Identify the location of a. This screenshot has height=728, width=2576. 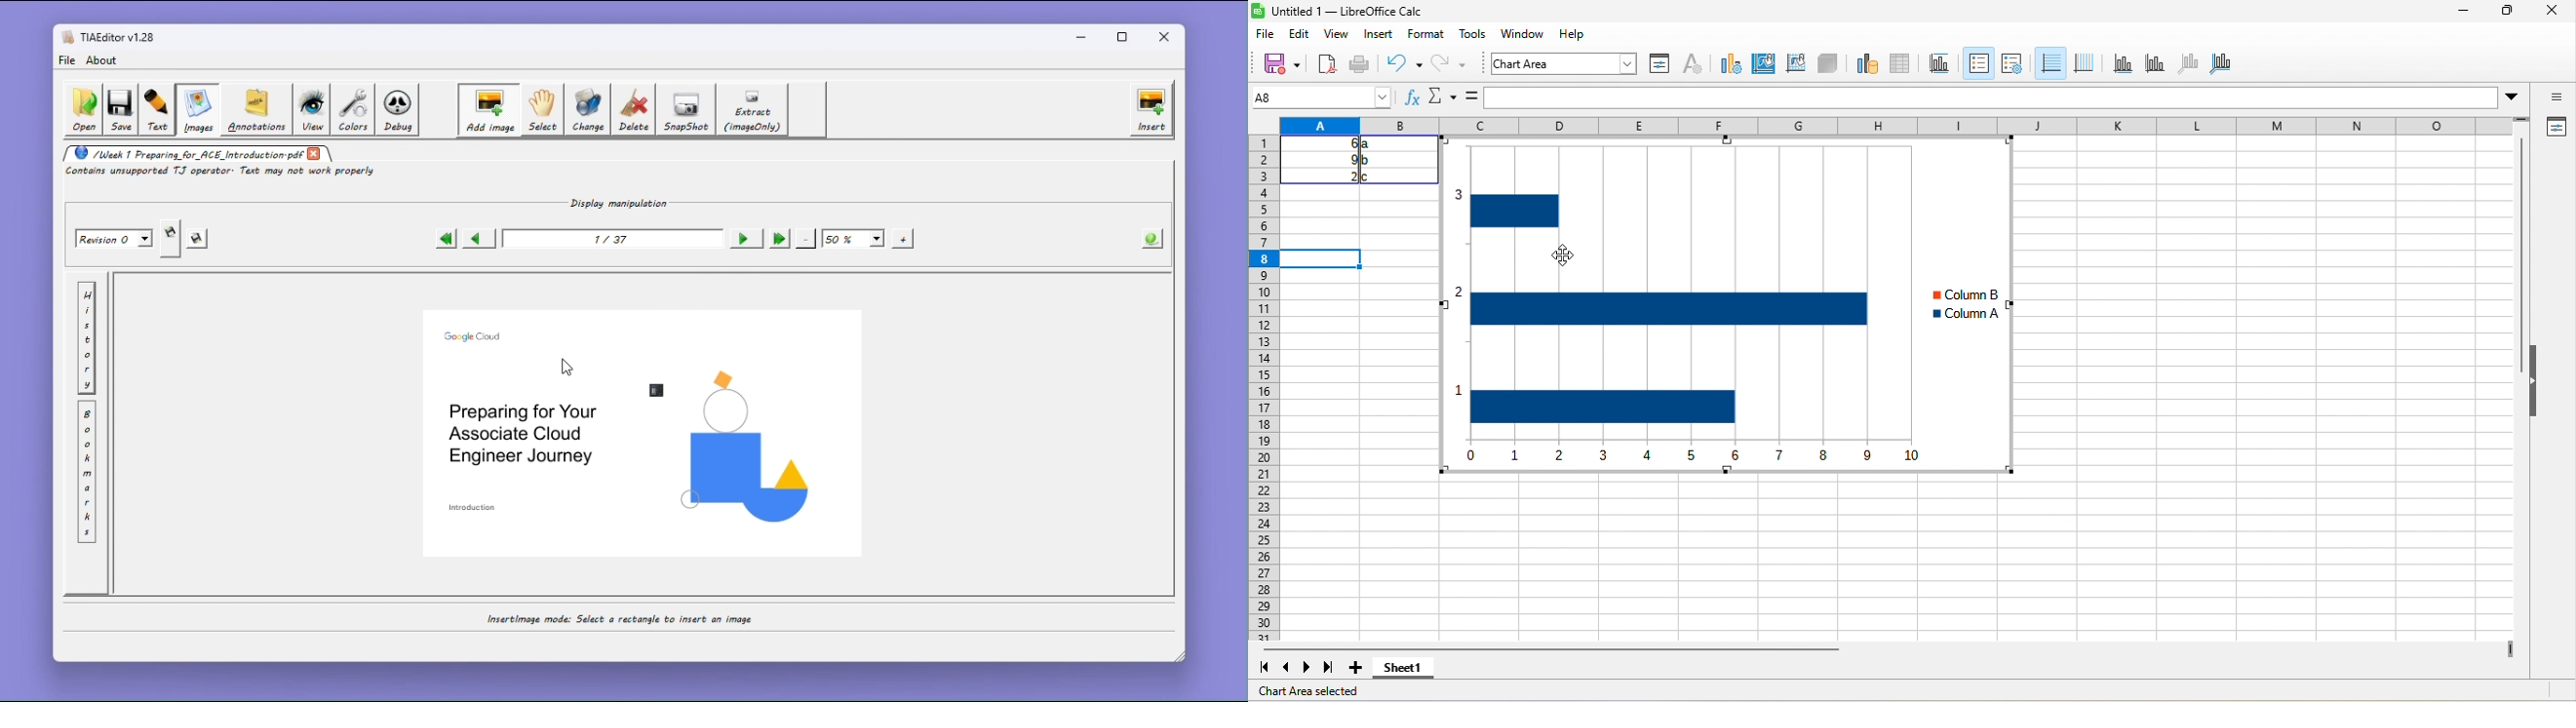
(1368, 146).